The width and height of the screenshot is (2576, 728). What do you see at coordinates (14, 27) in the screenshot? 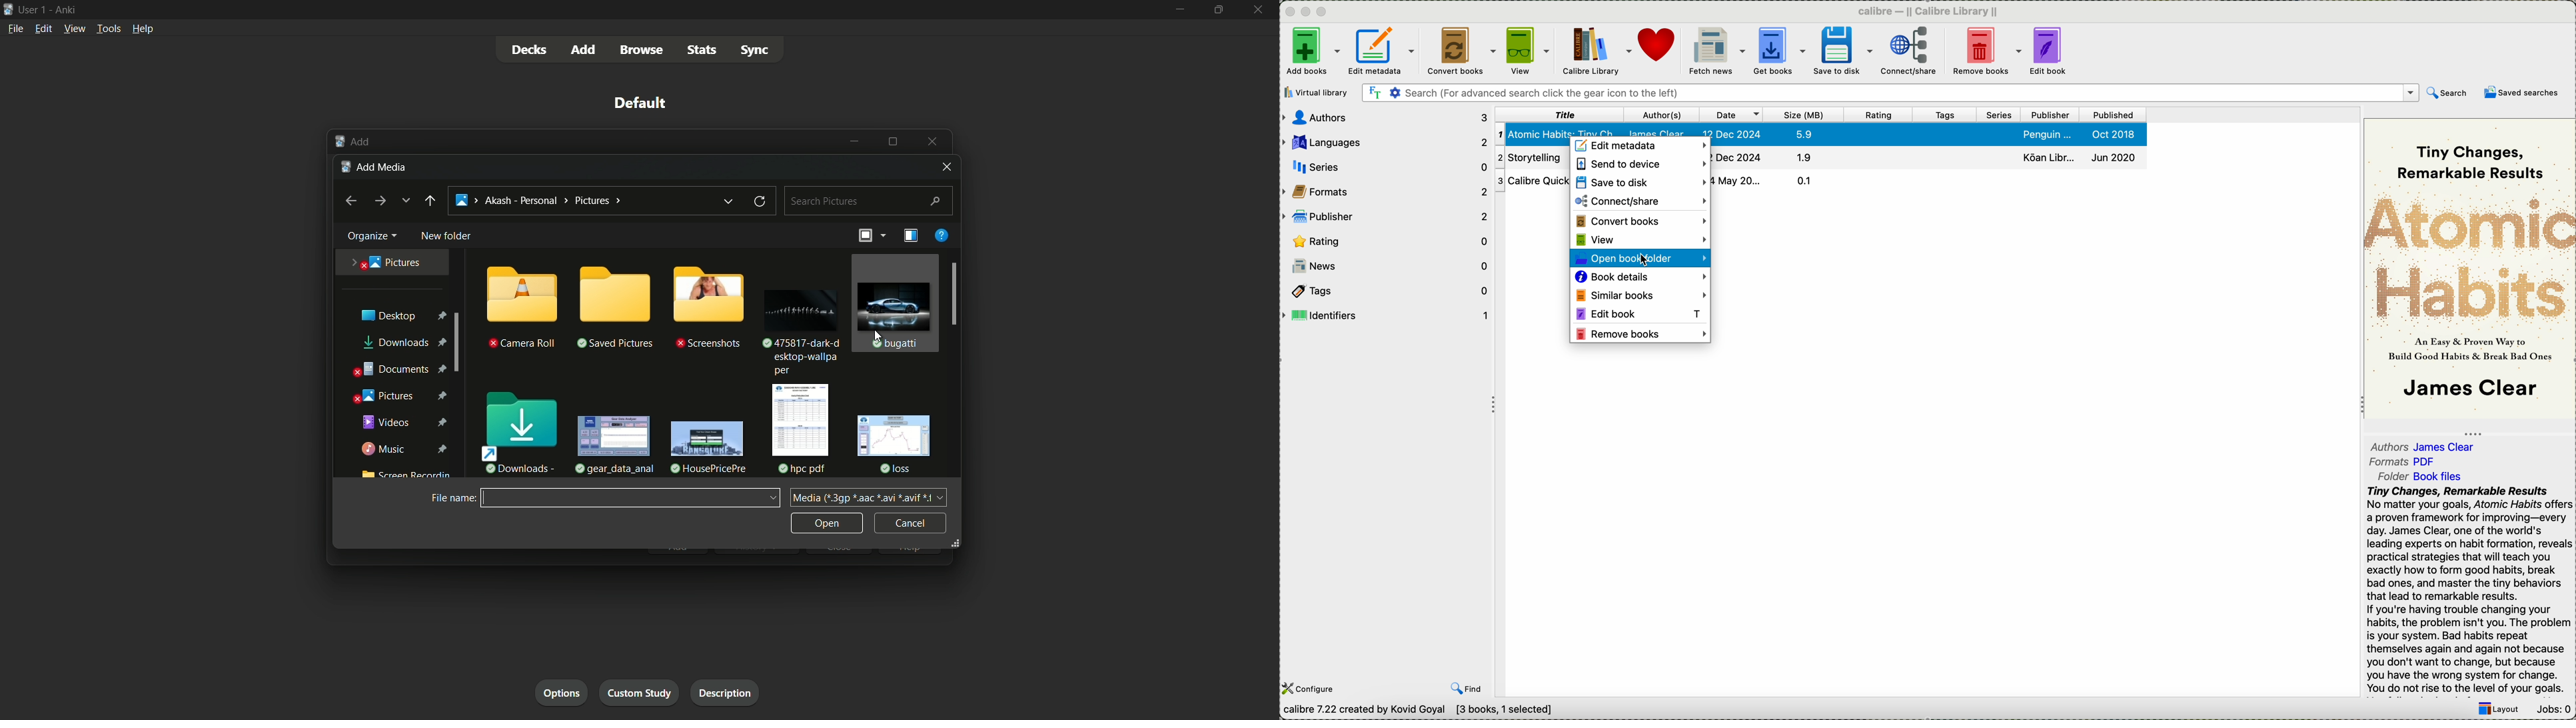
I see `file menu` at bounding box center [14, 27].